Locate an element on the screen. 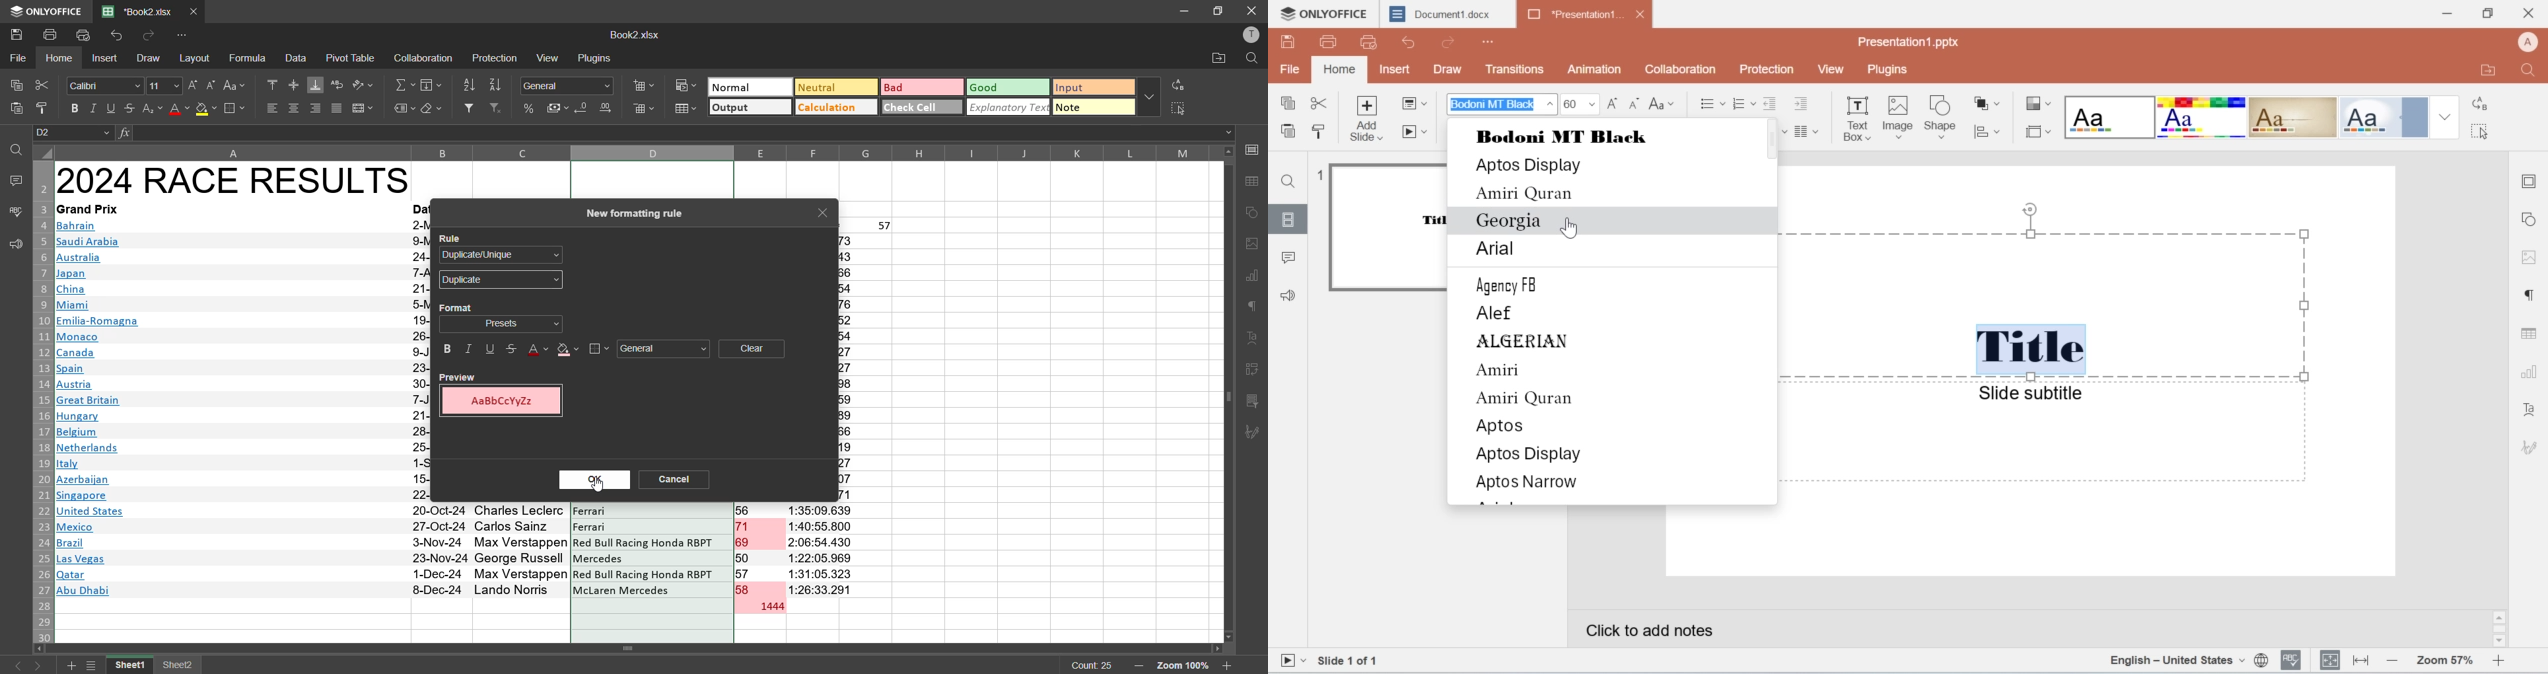 The height and width of the screenshot is (700, 2548). insert is located at coordinates (1397, 69).